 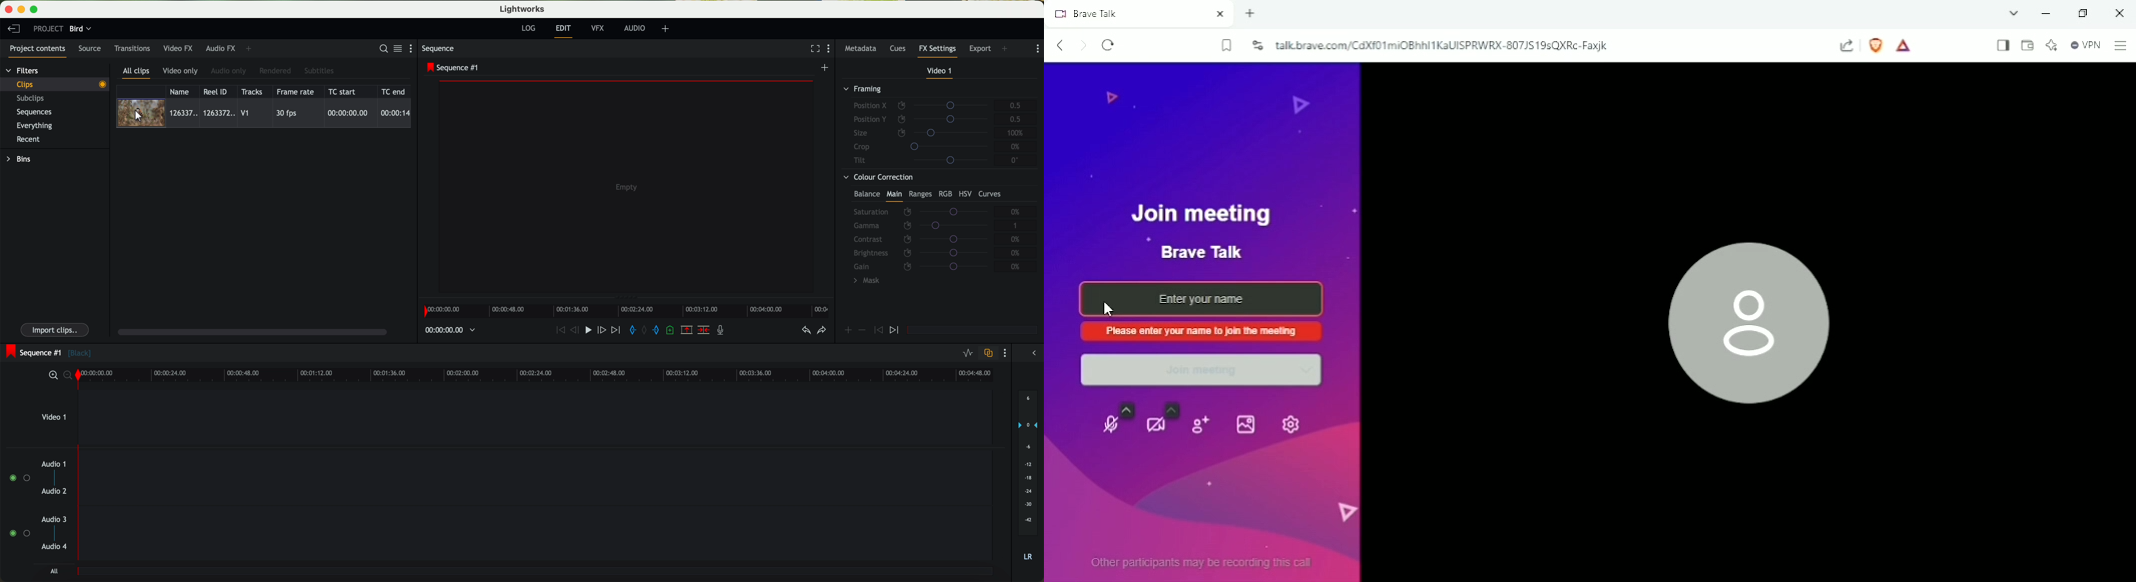 I want to click on name, so click(x=182, y=91).